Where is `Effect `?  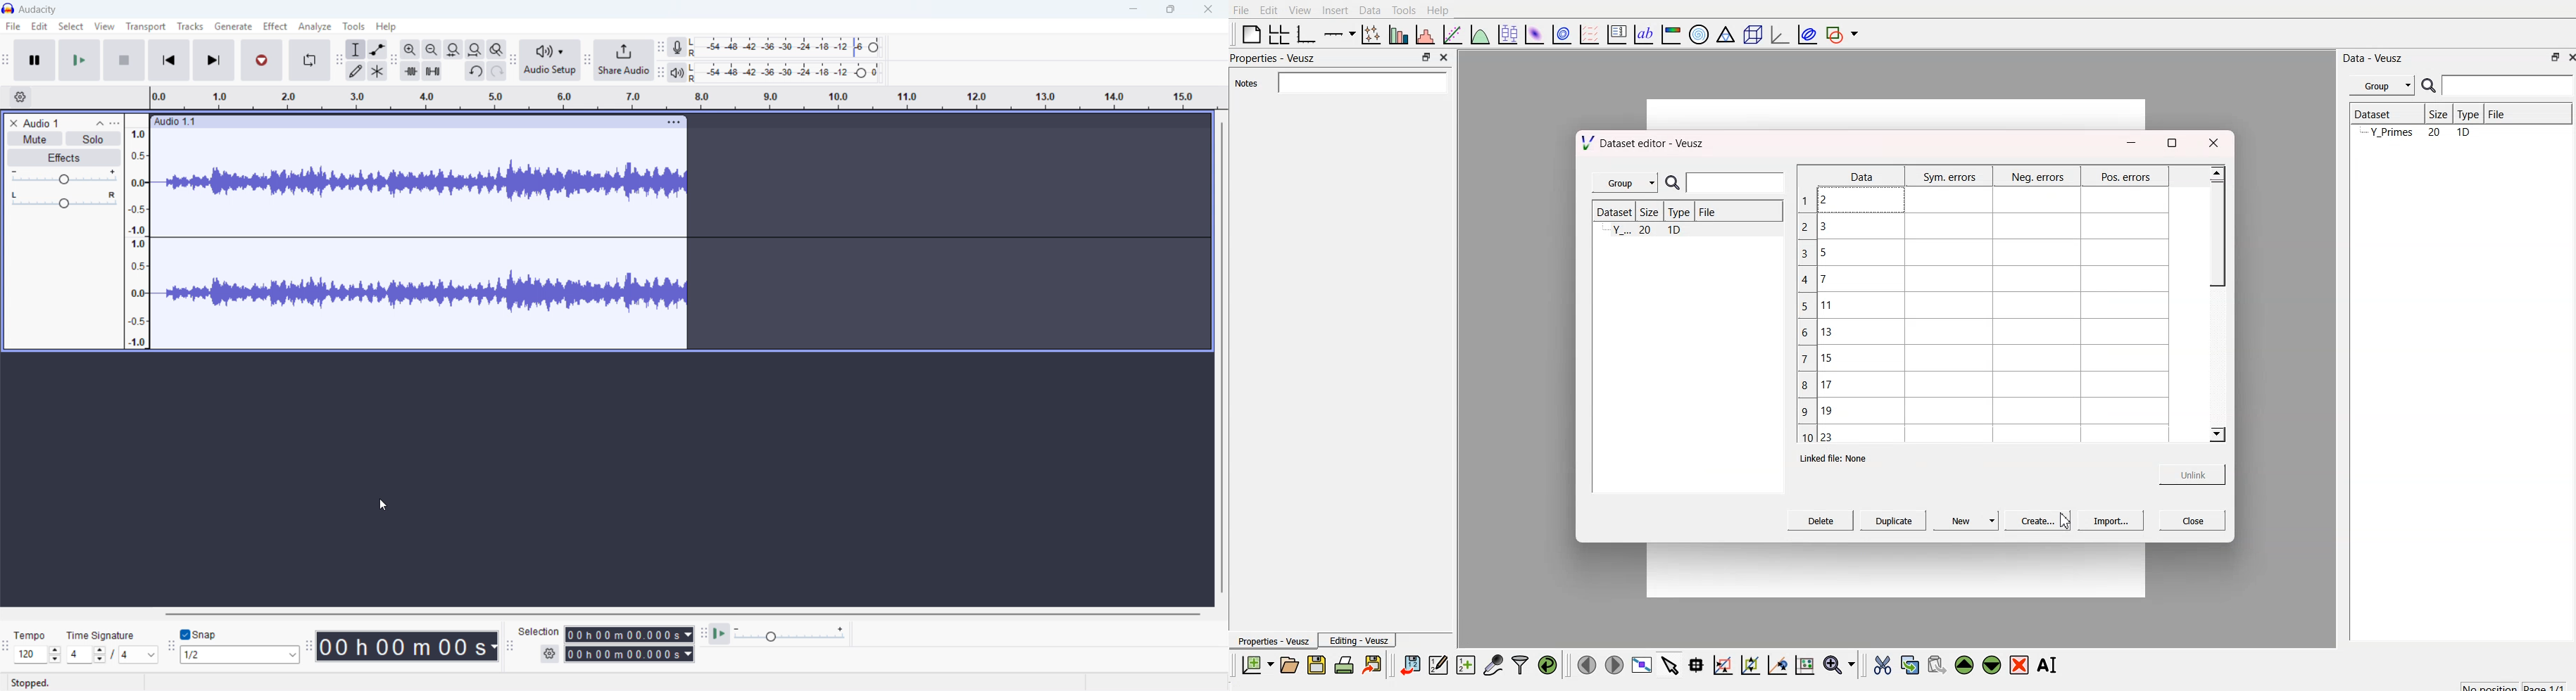
Effect  is located at coordinates (275, 26).